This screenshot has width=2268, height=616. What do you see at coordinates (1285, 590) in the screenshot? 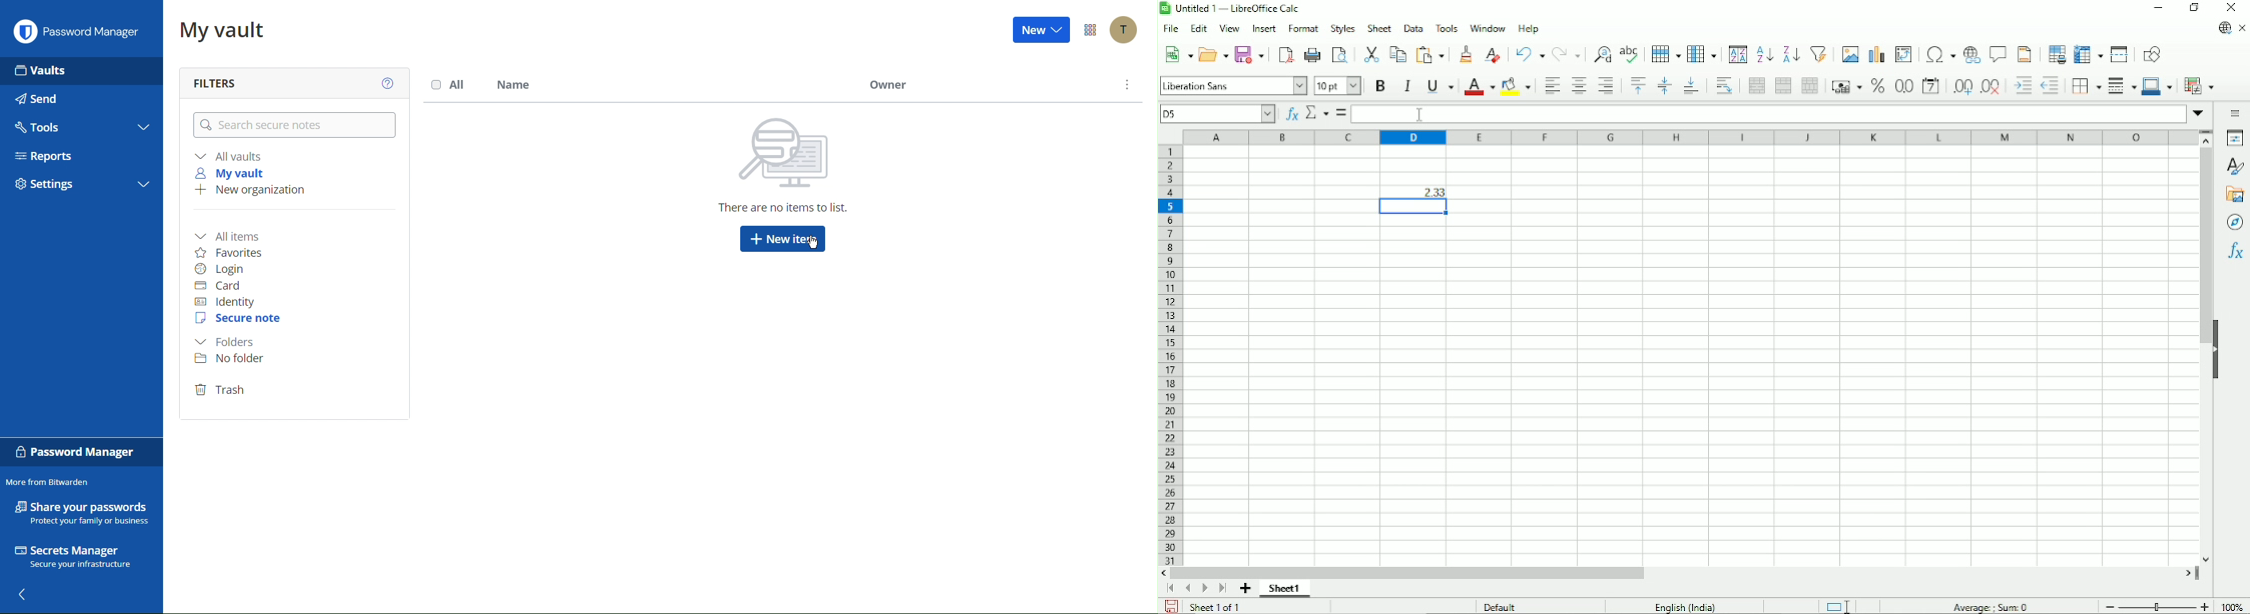
I see `Sheet 1` at bounding box center [1285, 590].